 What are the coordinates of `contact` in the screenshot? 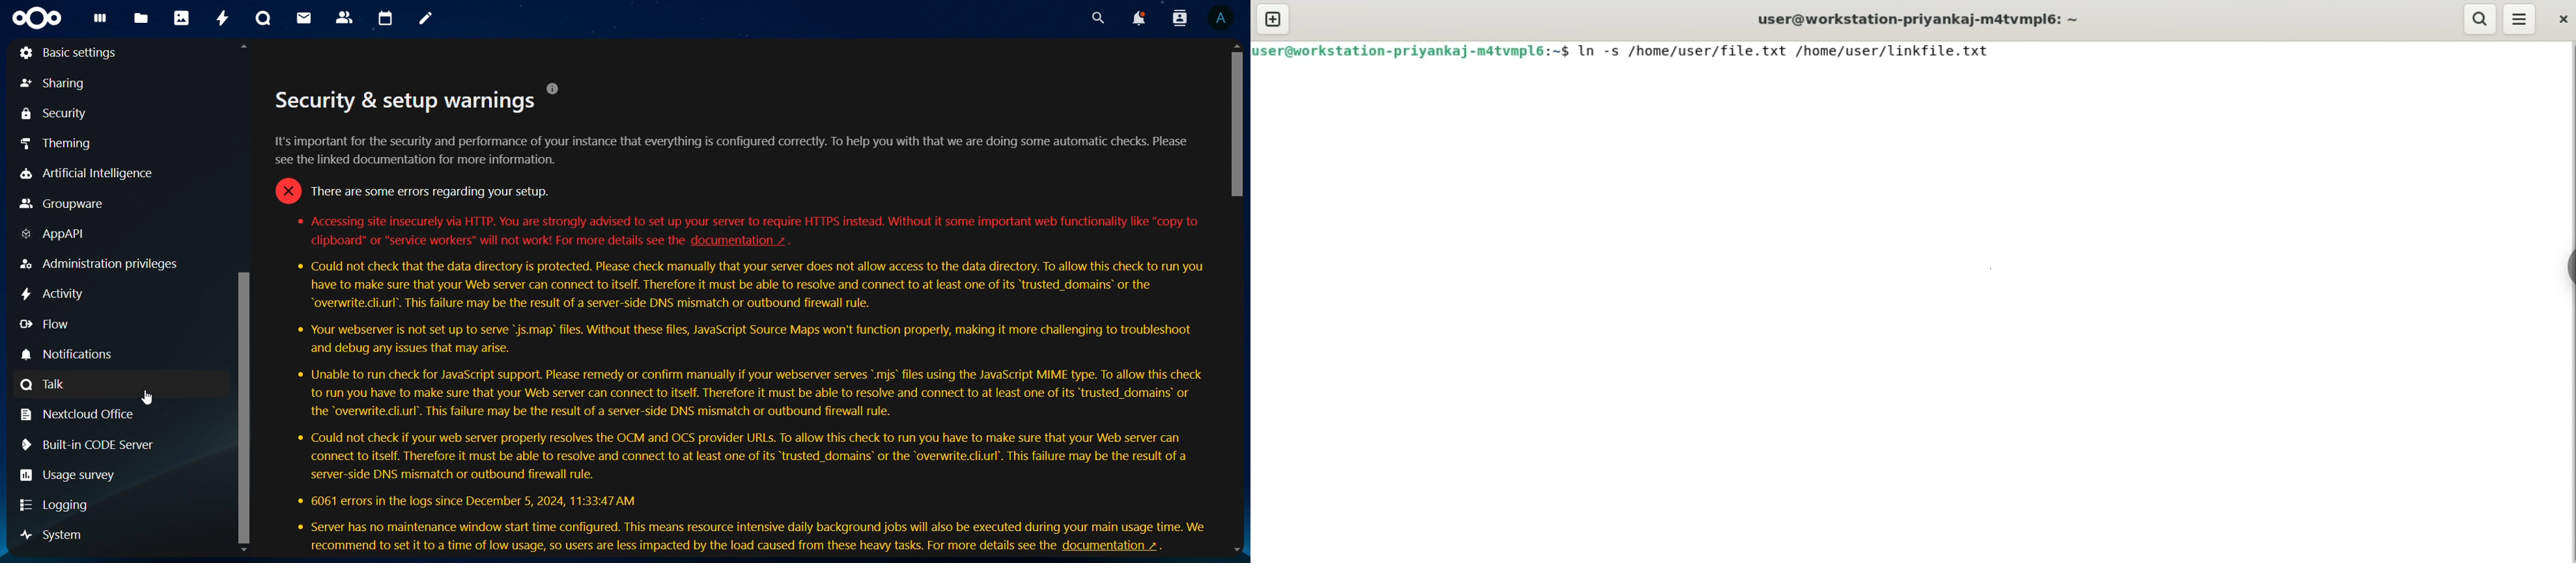 It's located at (347, 18).